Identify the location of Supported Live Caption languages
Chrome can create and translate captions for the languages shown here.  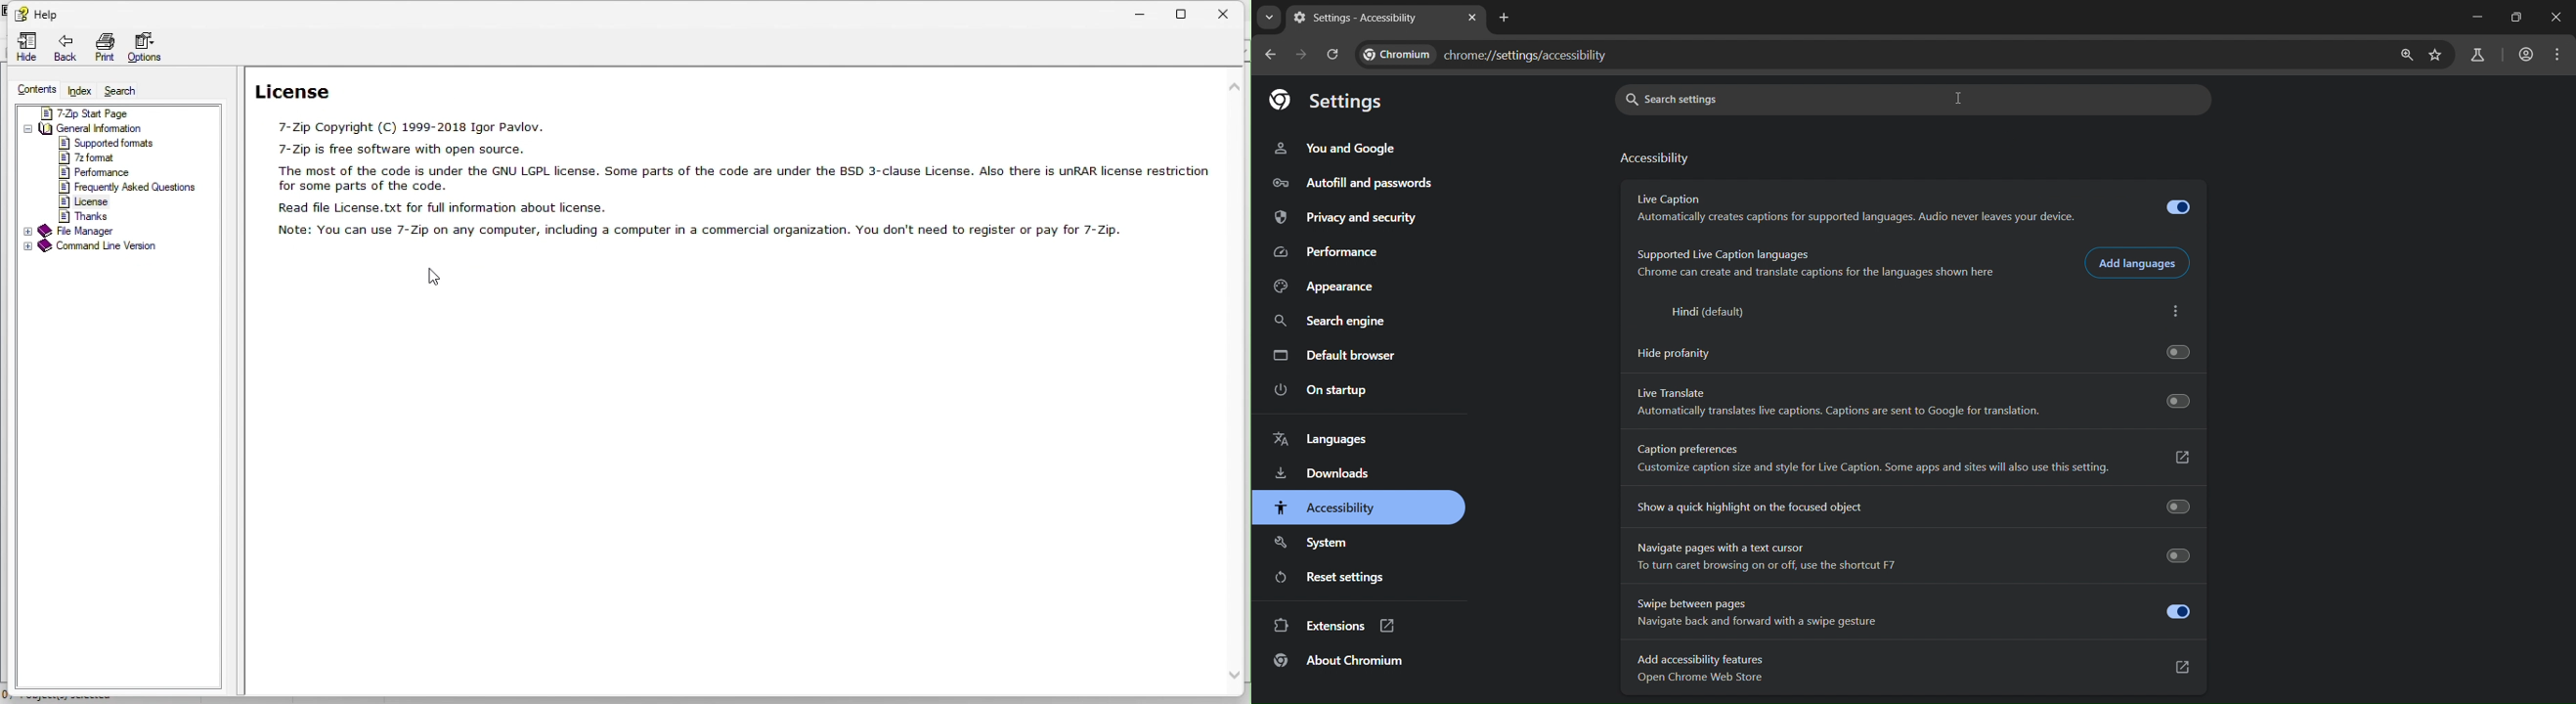
(1810, 265).